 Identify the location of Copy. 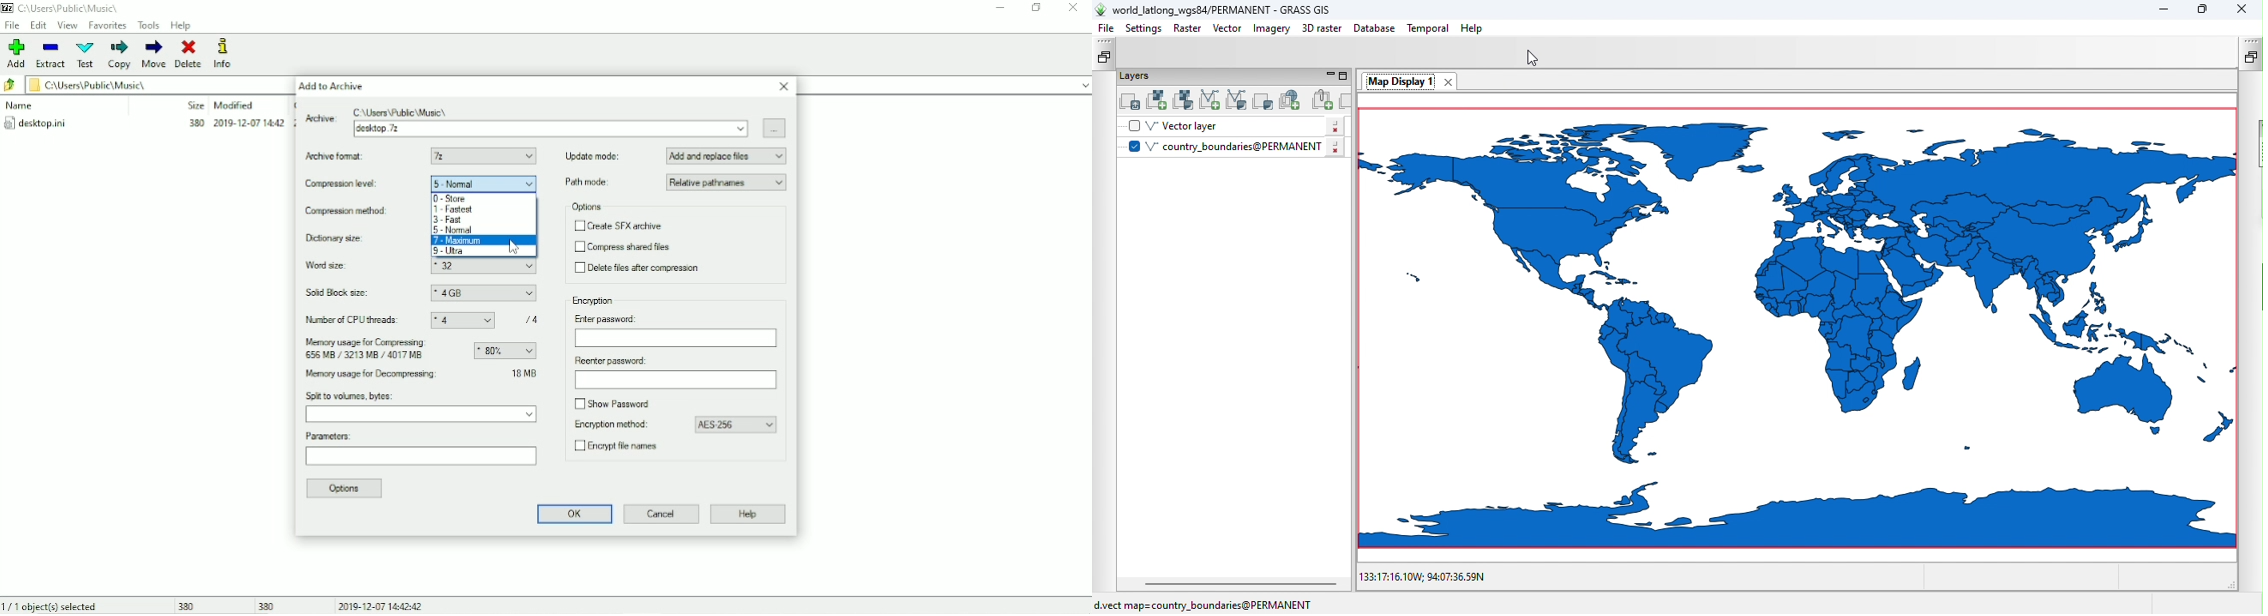
(121, 55).